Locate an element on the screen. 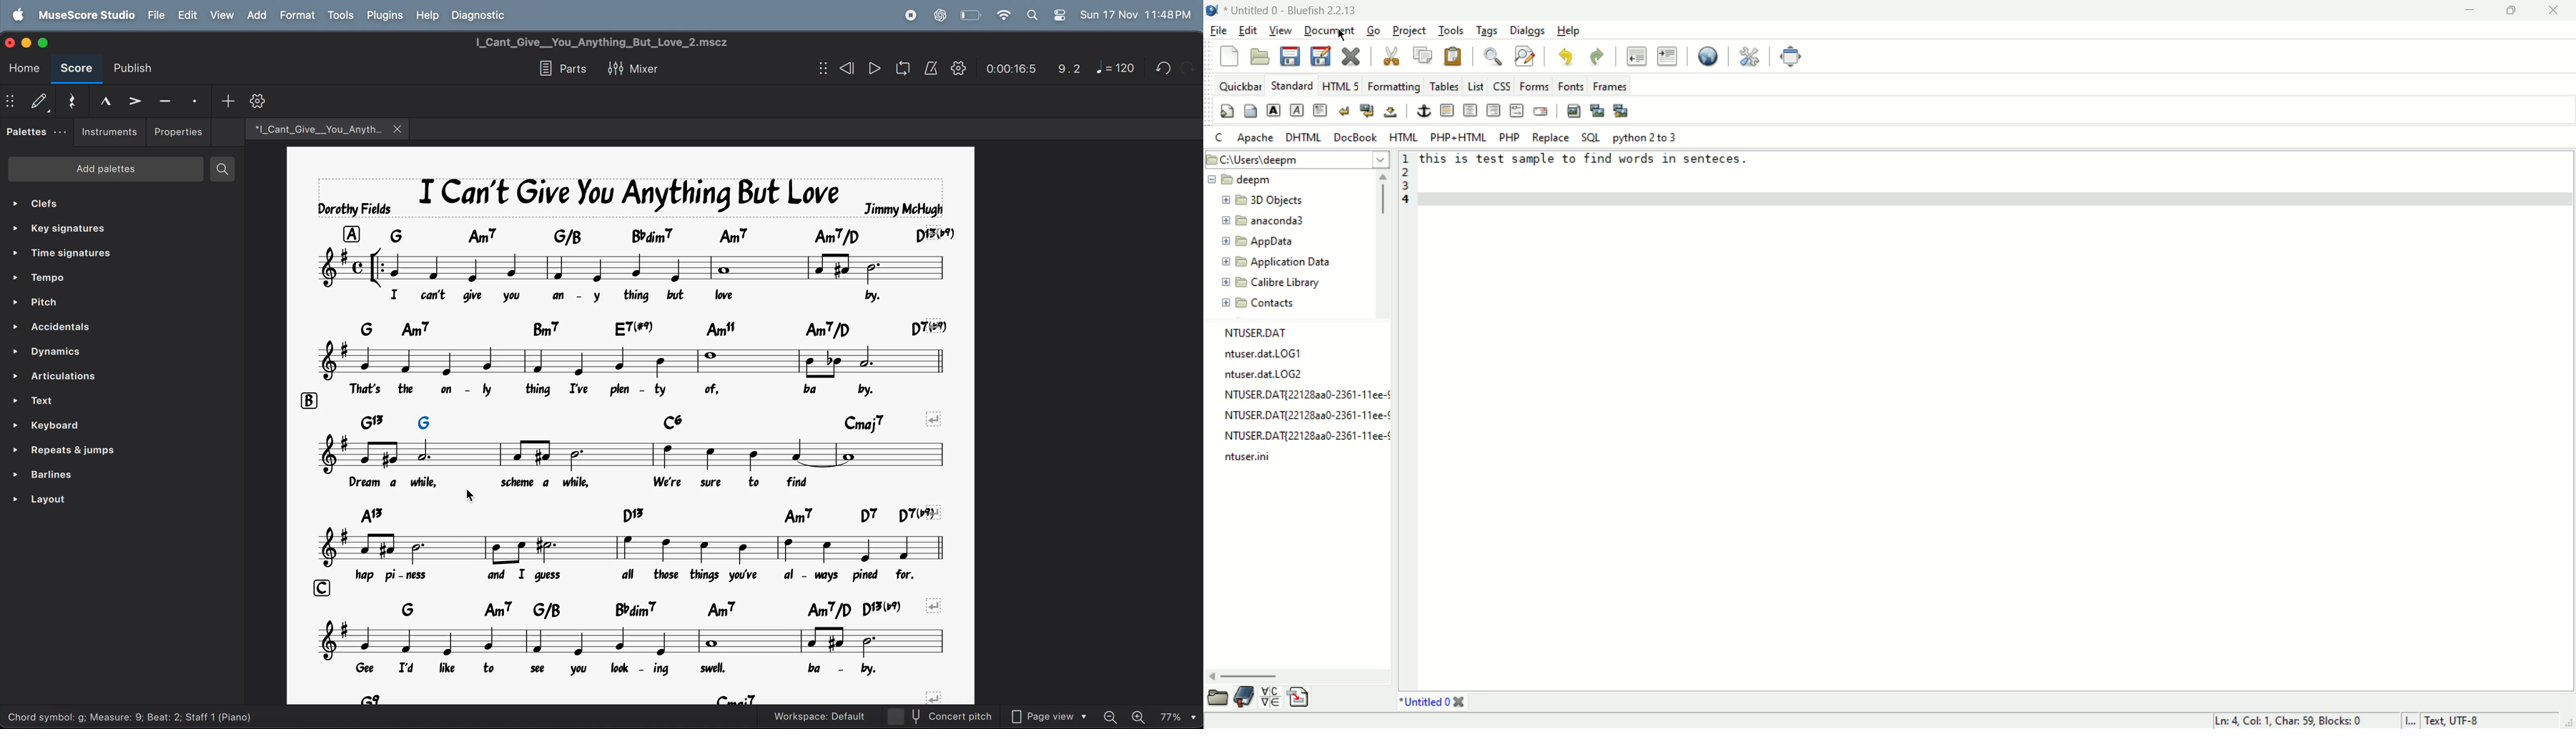 The height and width of the screenshot is (756, 2576). open file is located at coordinates (1260, 56).